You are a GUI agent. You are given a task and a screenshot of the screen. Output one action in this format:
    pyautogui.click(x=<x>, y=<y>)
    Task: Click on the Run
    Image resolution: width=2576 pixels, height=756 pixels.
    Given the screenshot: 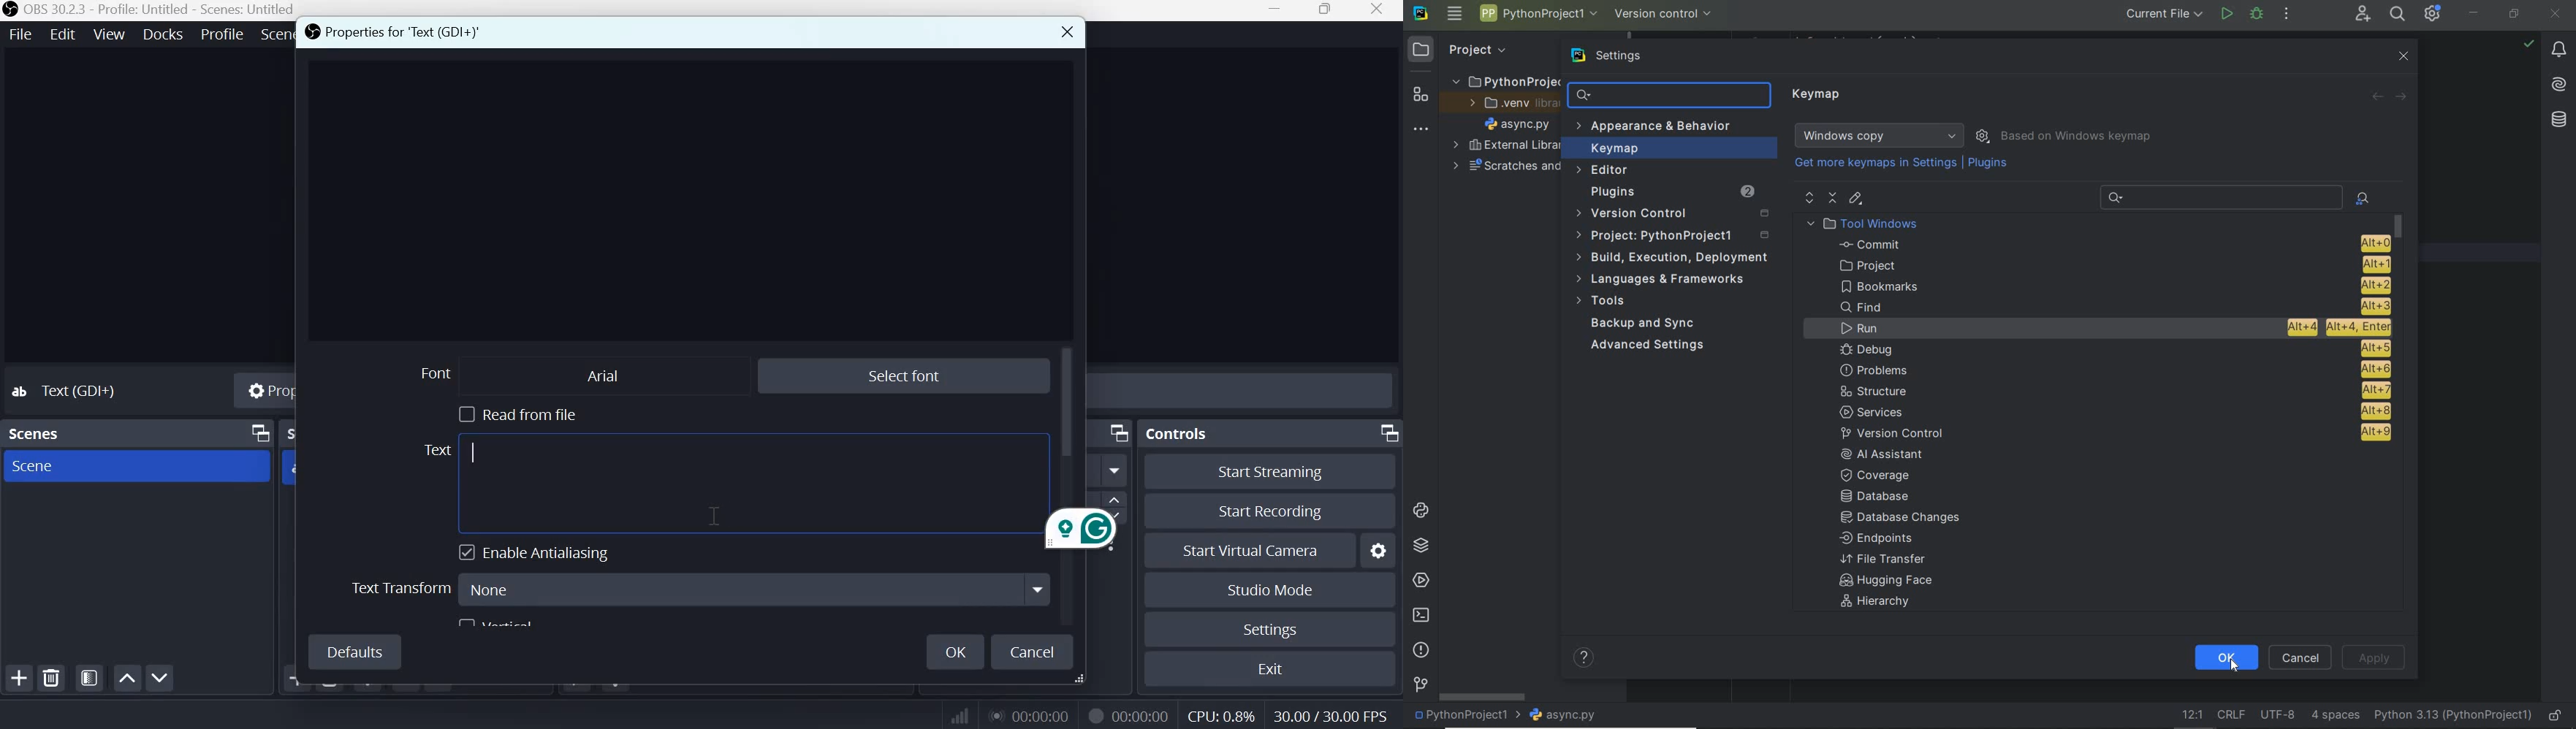 What is the action you would take?
    pyautogui.click(x=2116, y=327)
    